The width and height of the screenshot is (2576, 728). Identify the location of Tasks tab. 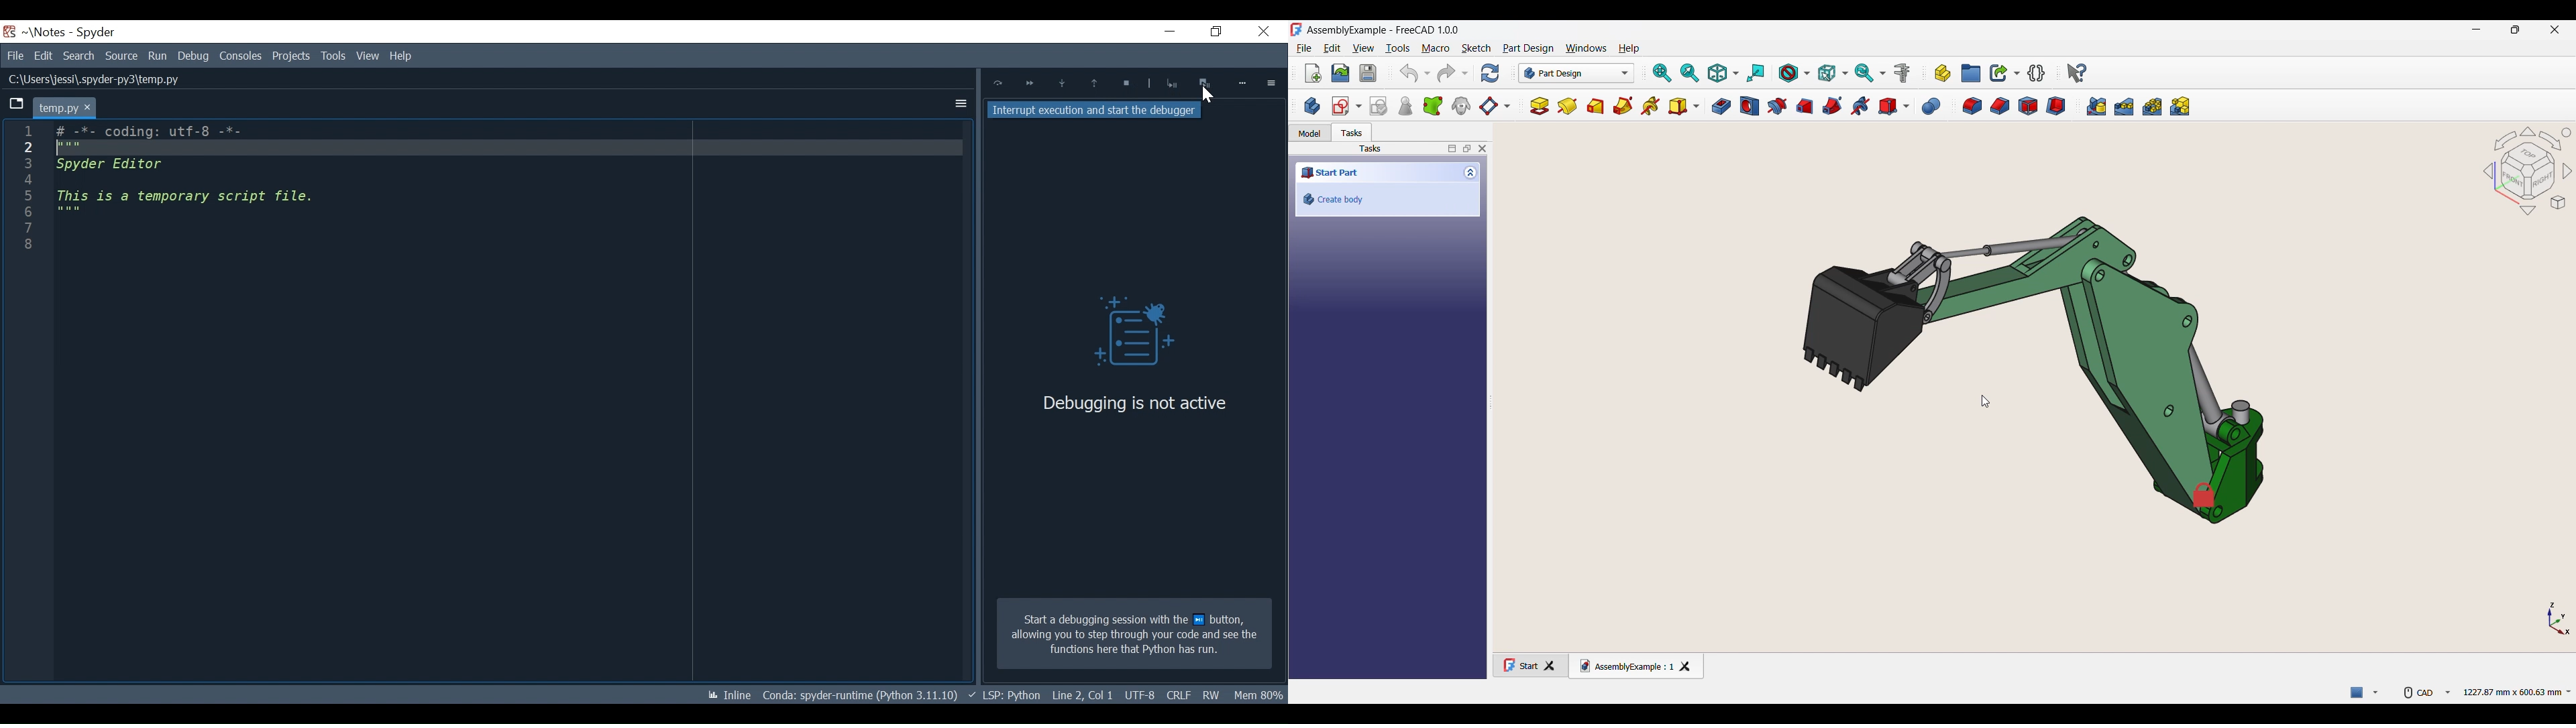
(1352, 133).